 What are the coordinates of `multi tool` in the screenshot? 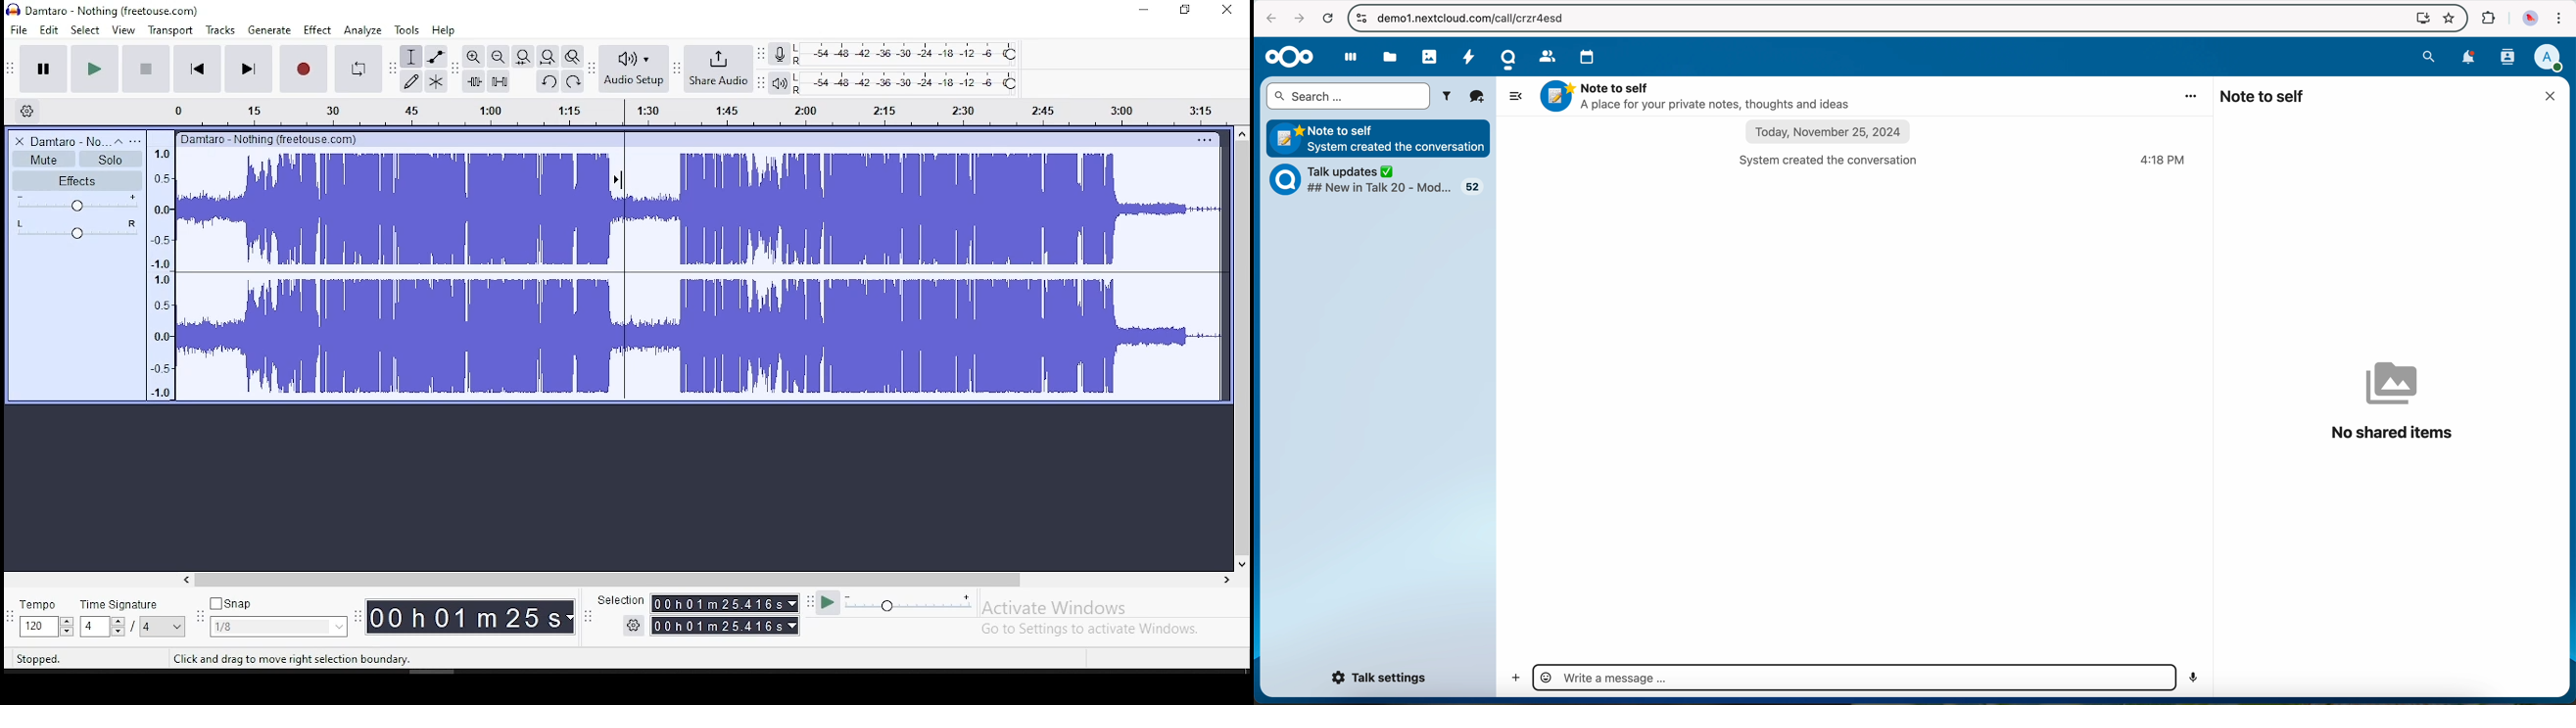 It's located at (435, 81).